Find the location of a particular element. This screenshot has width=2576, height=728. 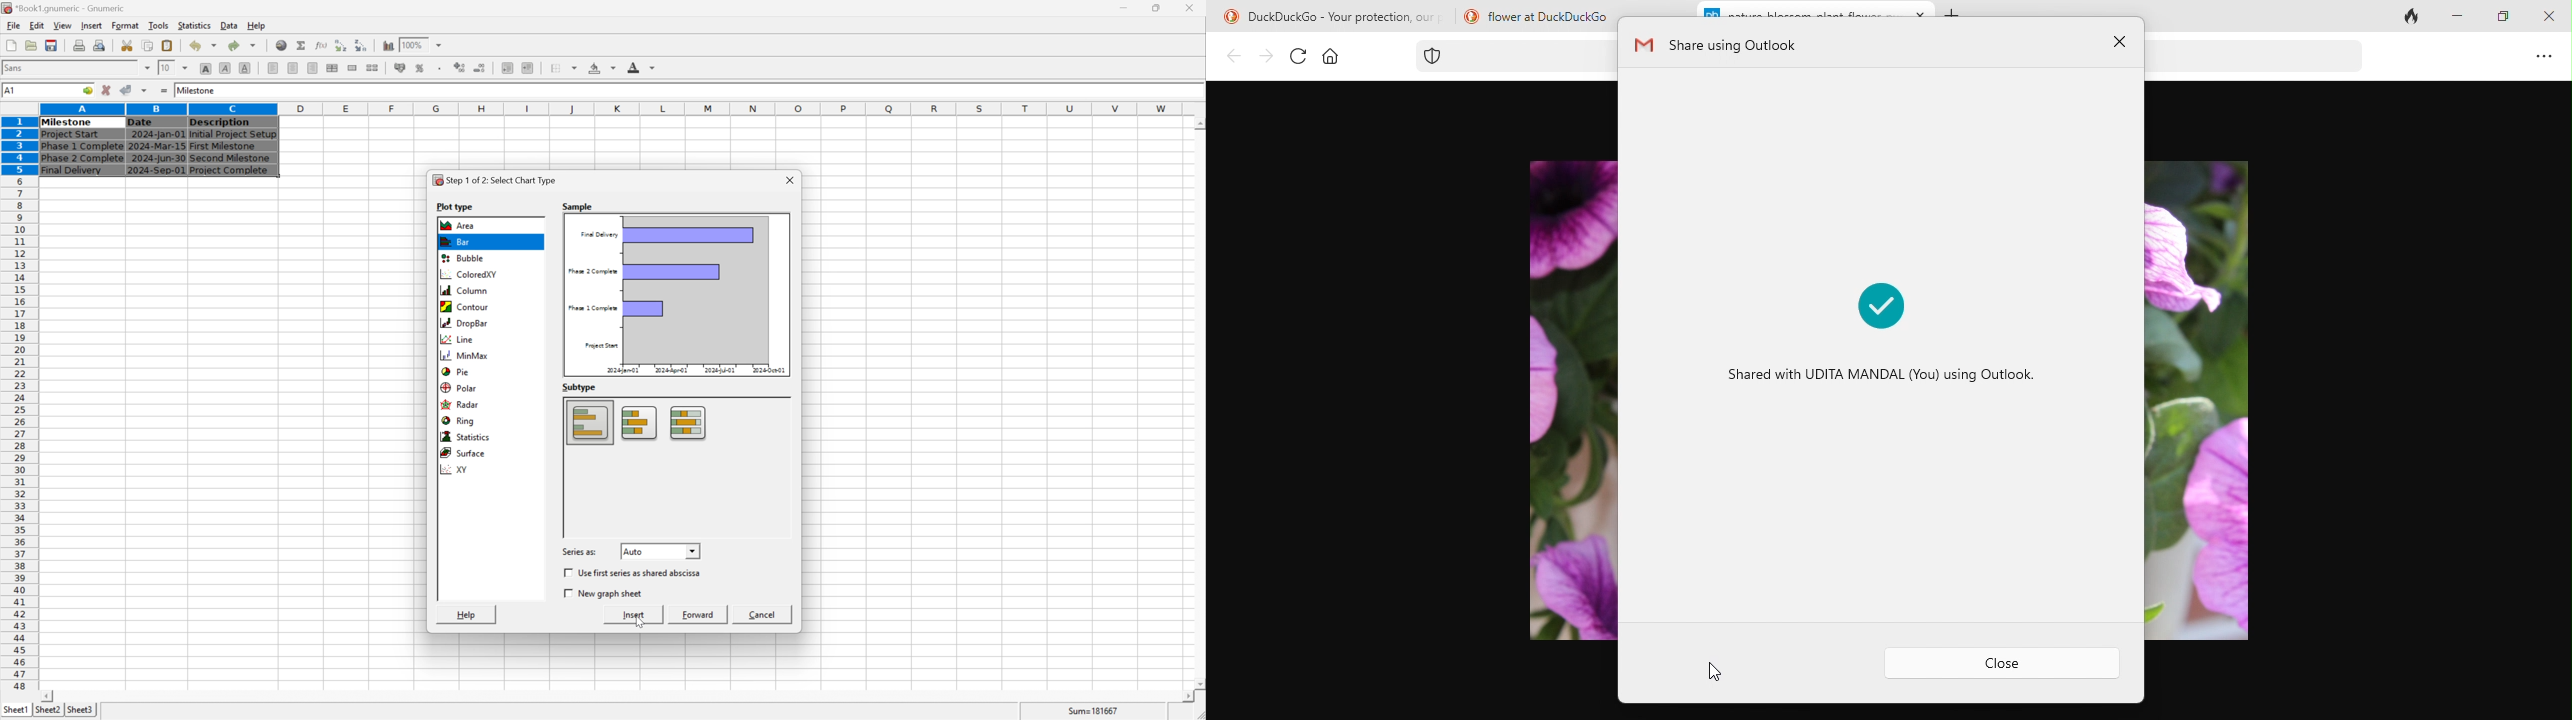

help is located at coordinates (467, 614).